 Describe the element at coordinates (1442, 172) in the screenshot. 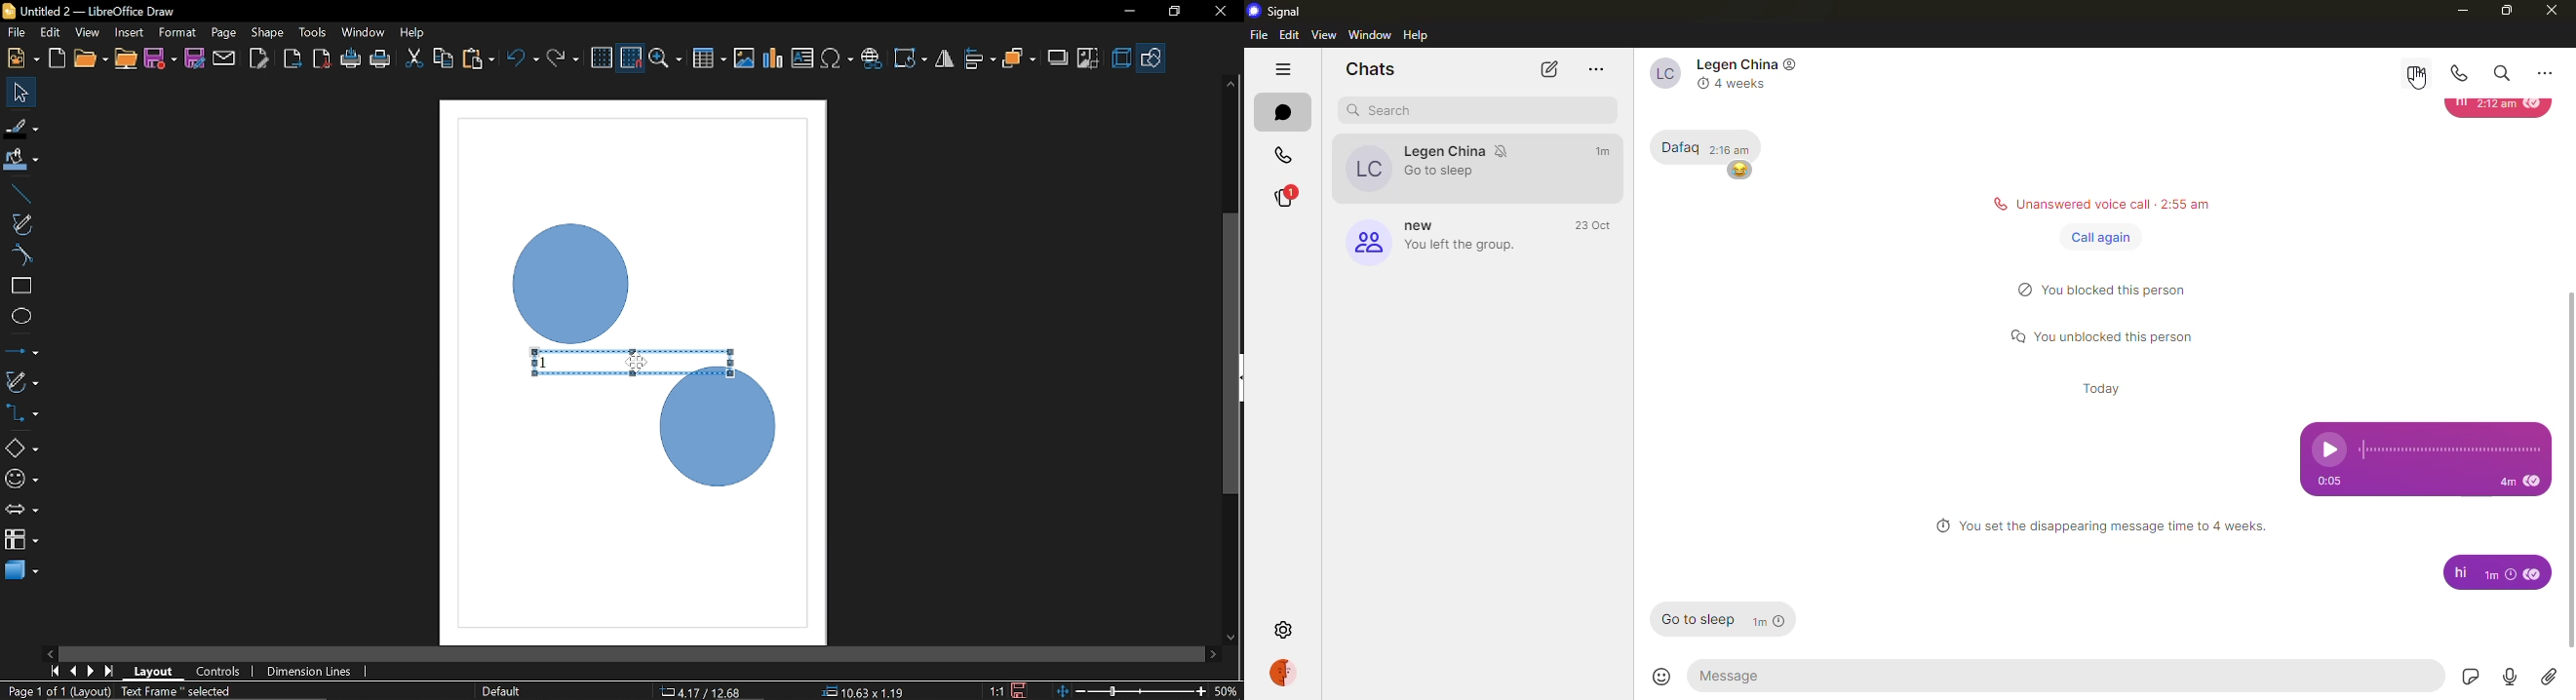

I see `Go to sleep` at that location.